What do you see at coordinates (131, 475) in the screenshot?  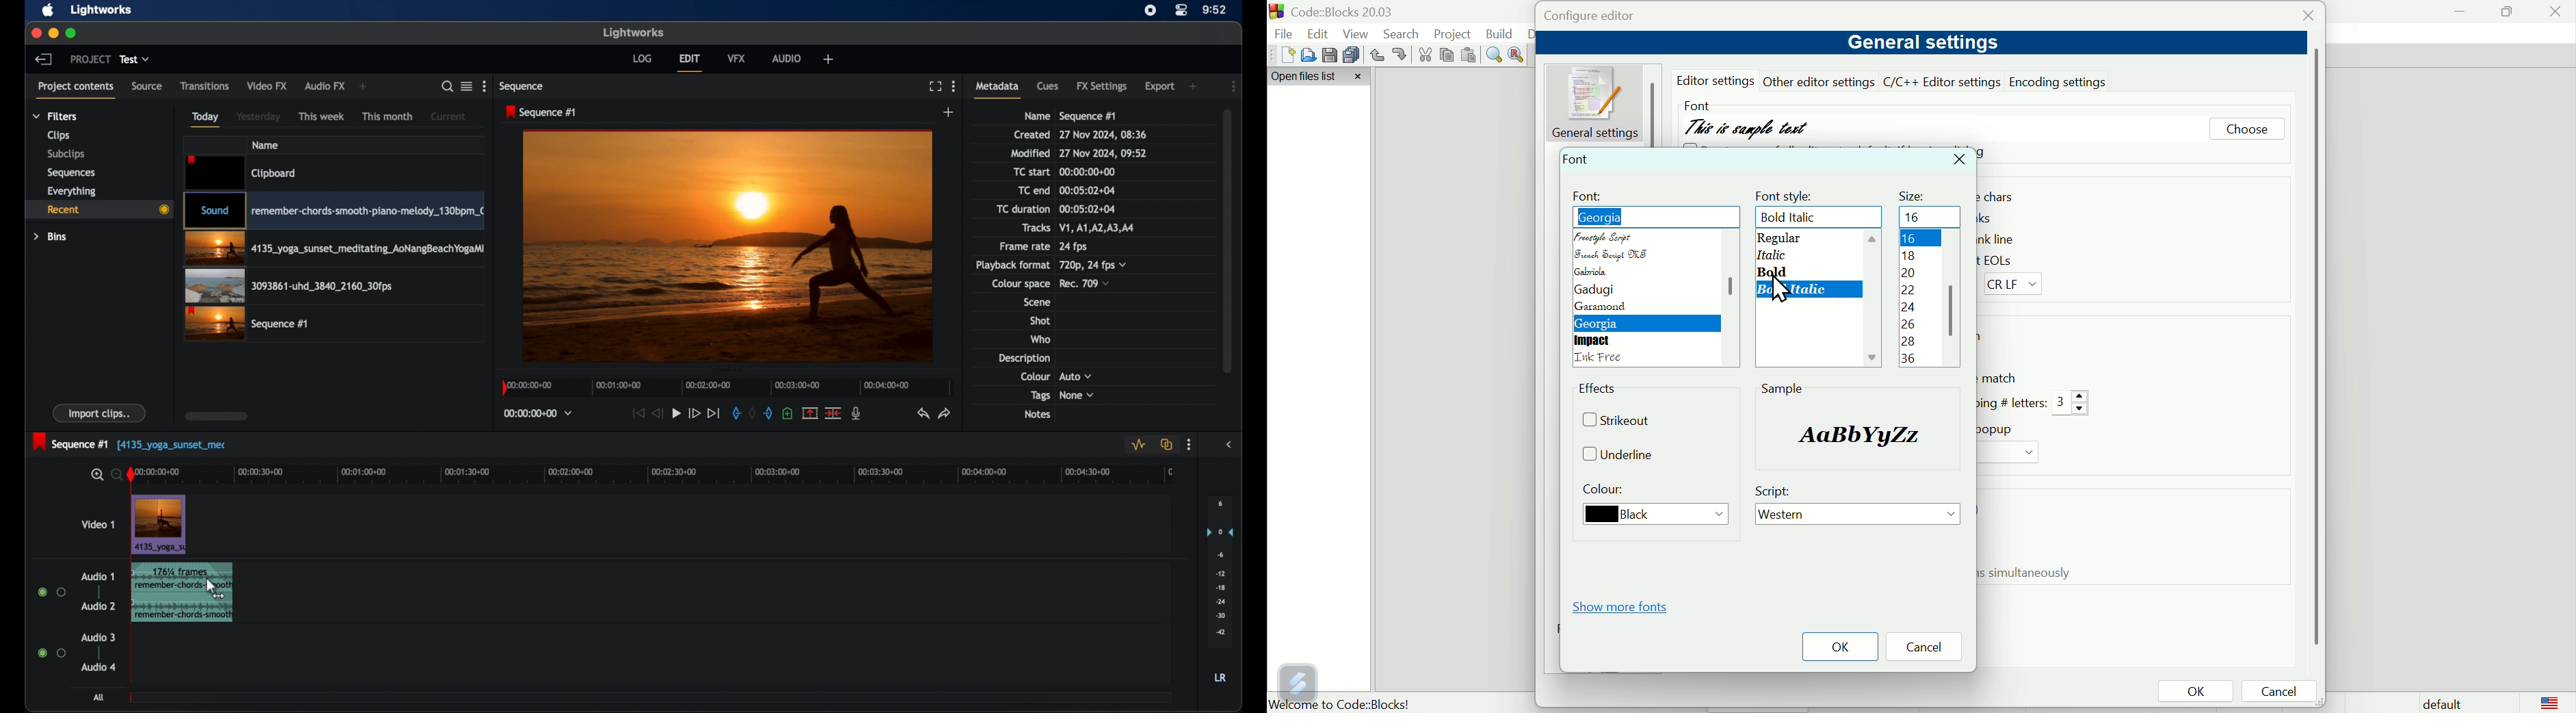 I see `play head` at bounding box center [131, 475].